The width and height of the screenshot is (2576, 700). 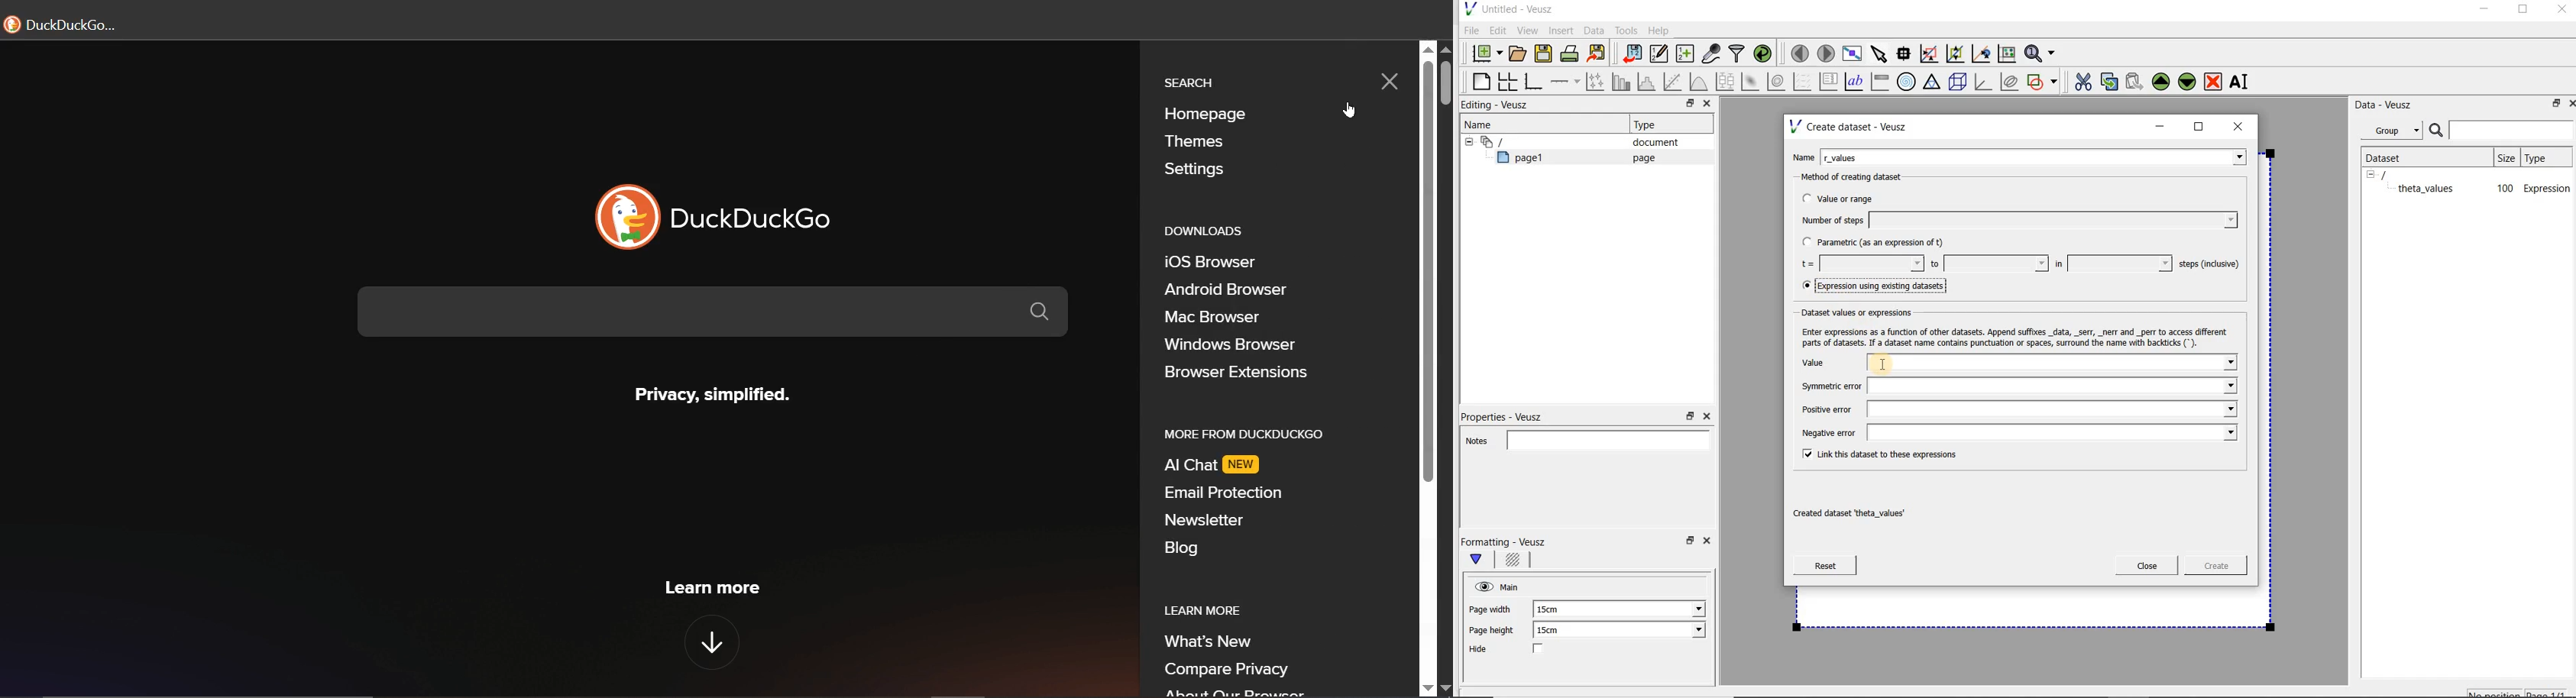 I want to click on About our Browser, so click(x=1234, y=691).